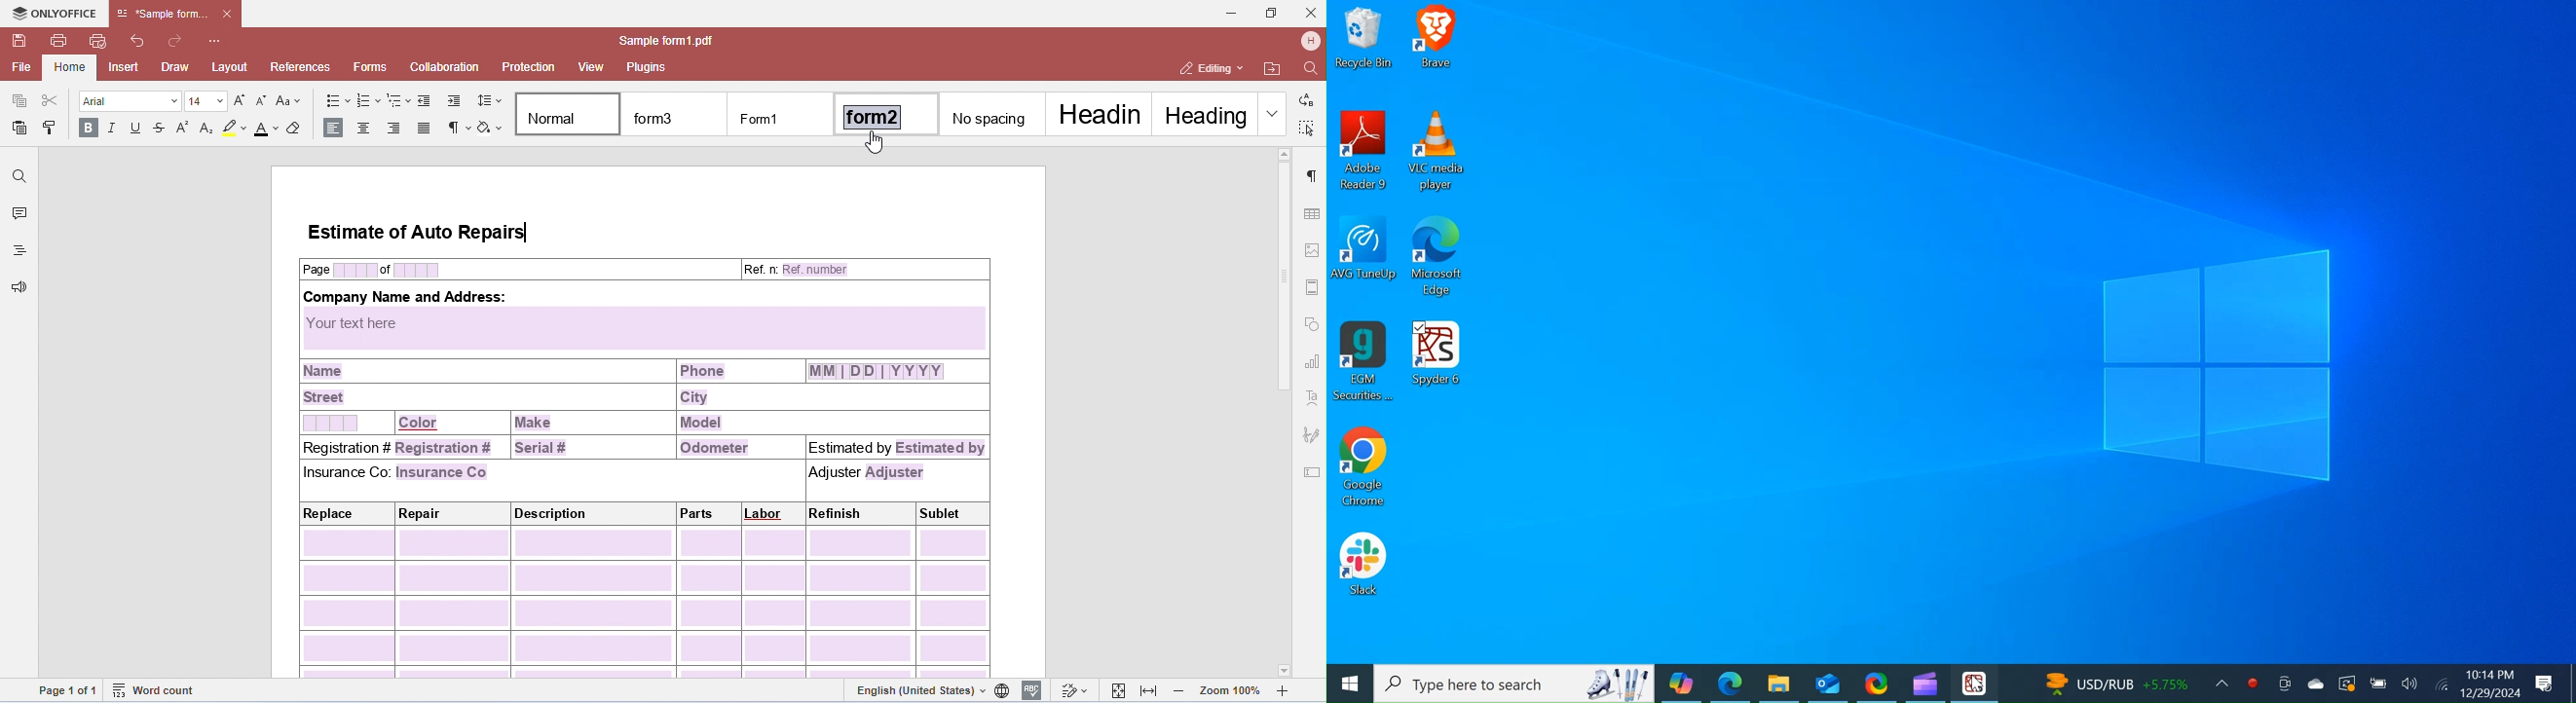 This screenshot has height=728, width=2576. What do you see at coordinates (1367, 256) in the screenshot?
I see `AVG TuneUp Desktop Icon` at bounding box center [1367, 256].